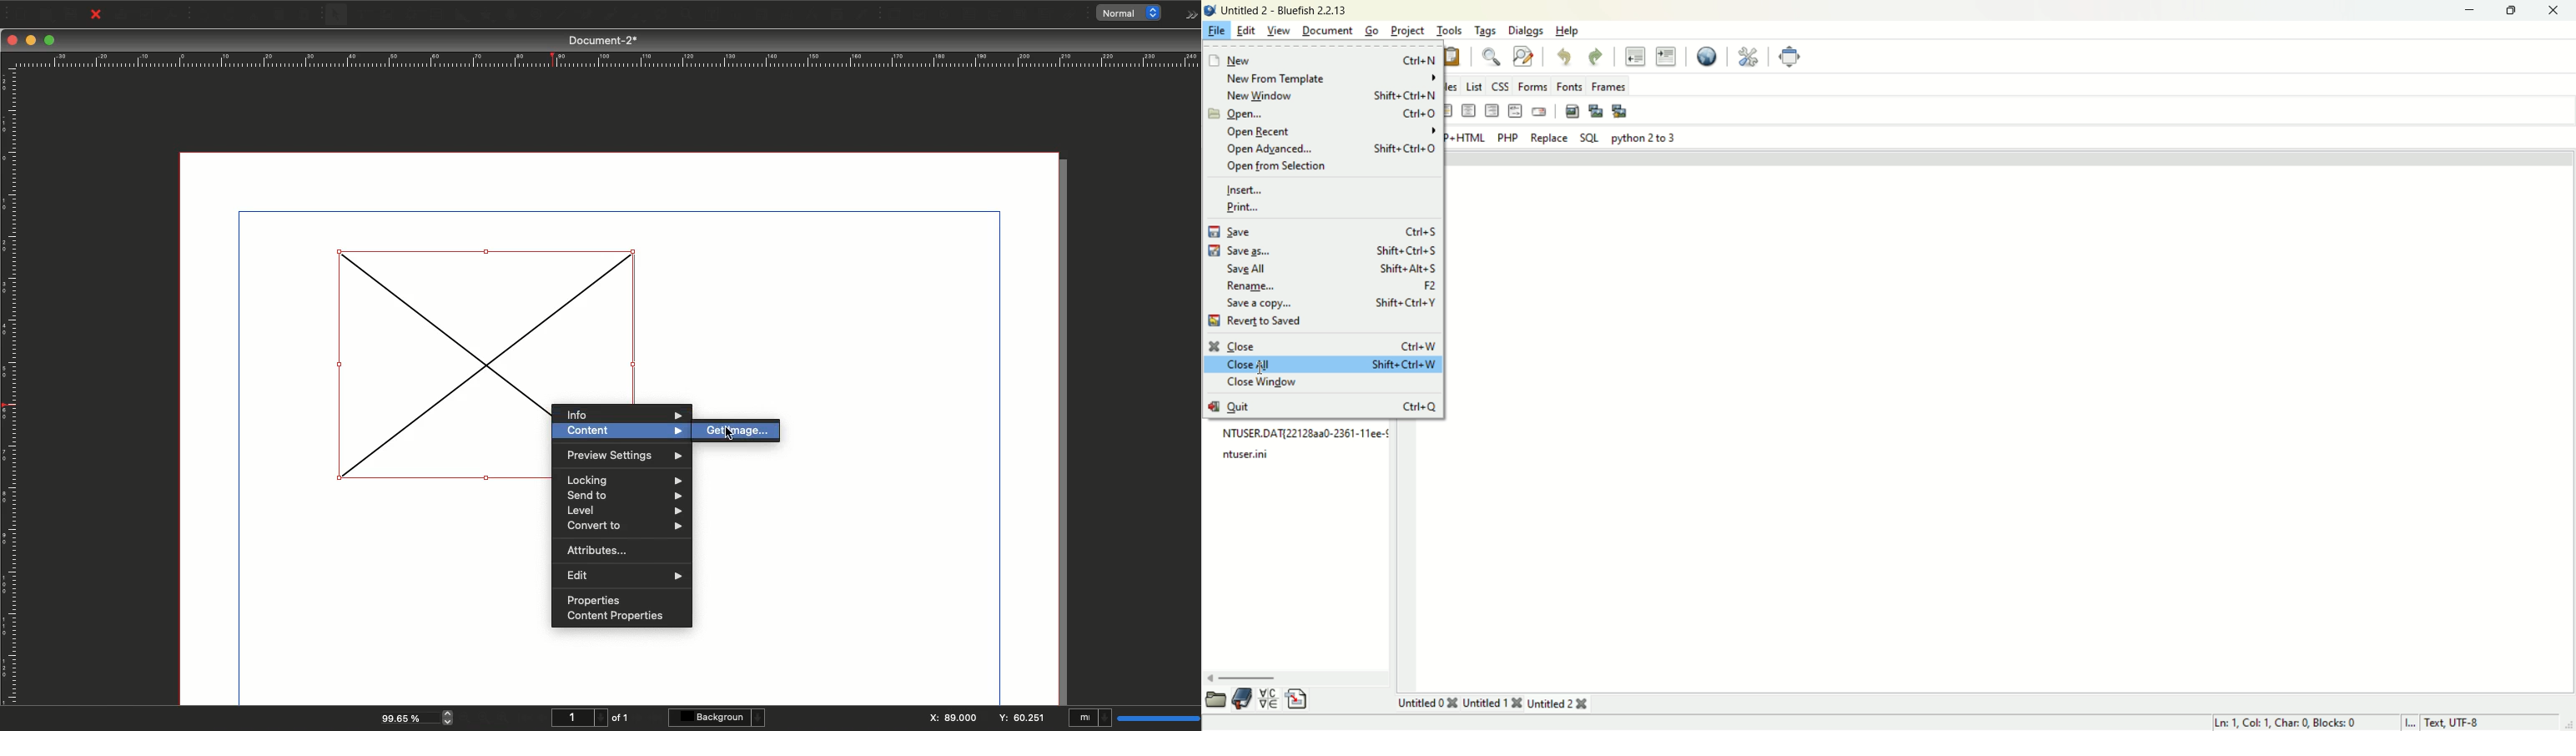 The image size is (2576, 756). I want to click on close, so click(2555, 12).